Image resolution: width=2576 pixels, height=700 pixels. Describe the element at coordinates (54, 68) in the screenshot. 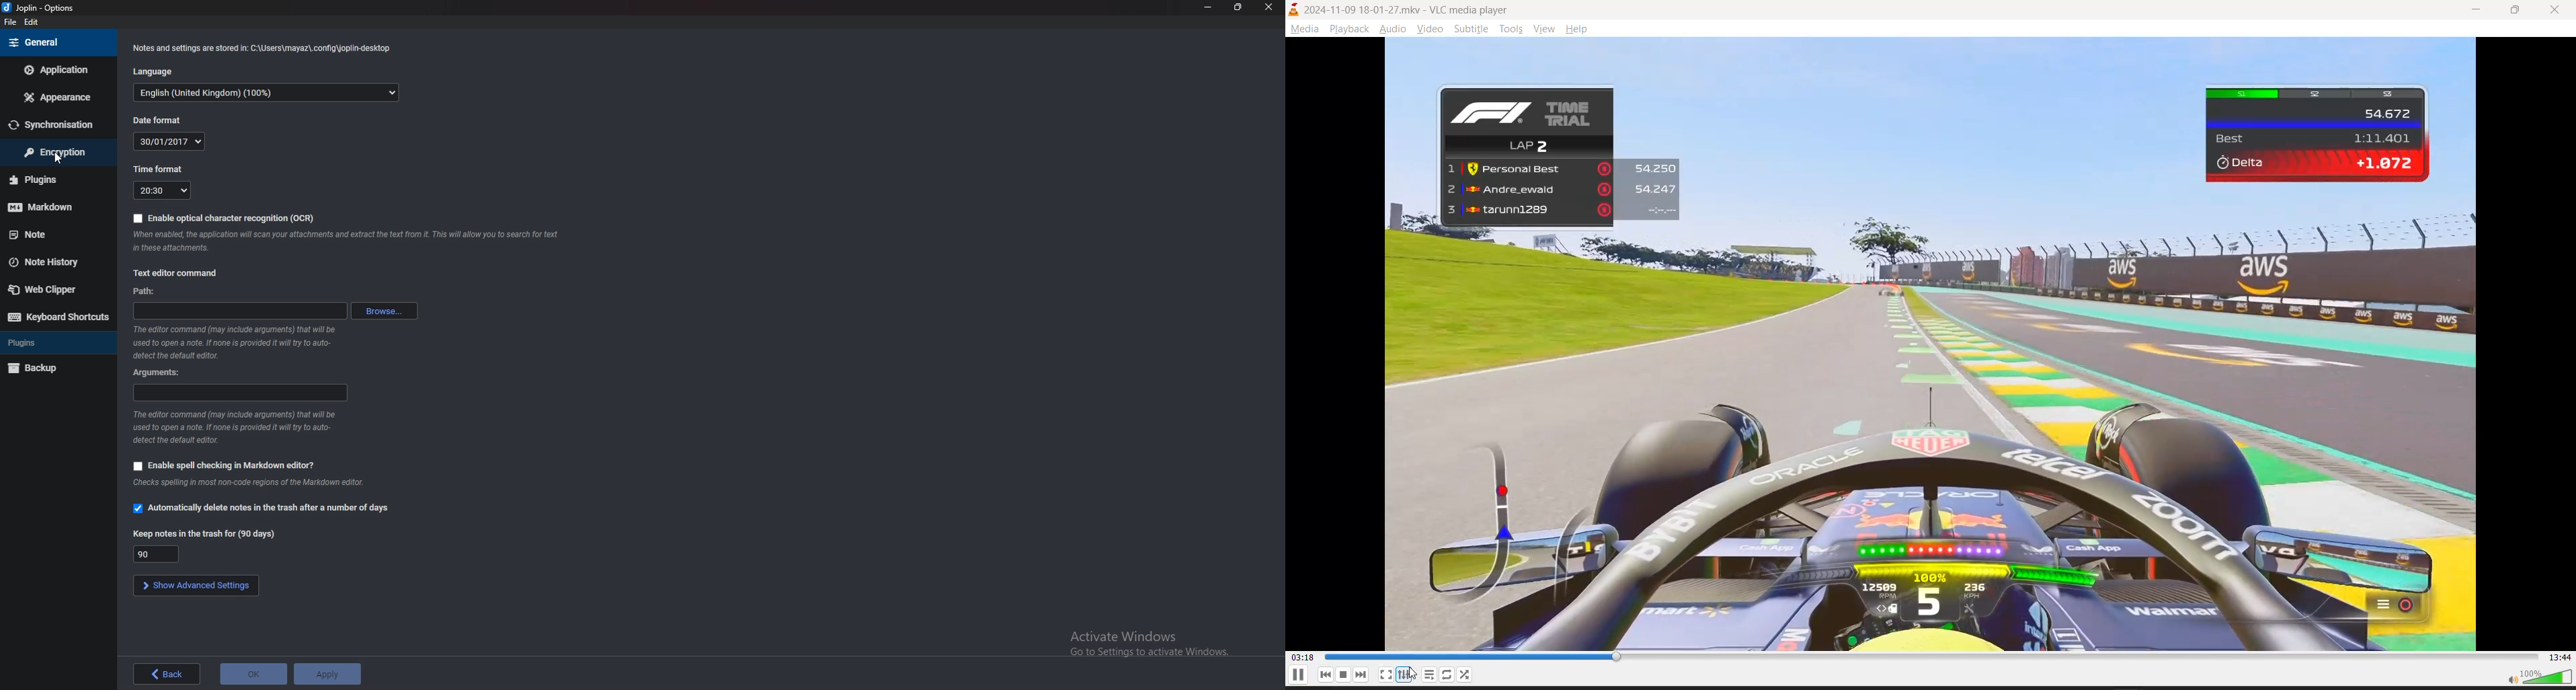

I see `application` at that location.